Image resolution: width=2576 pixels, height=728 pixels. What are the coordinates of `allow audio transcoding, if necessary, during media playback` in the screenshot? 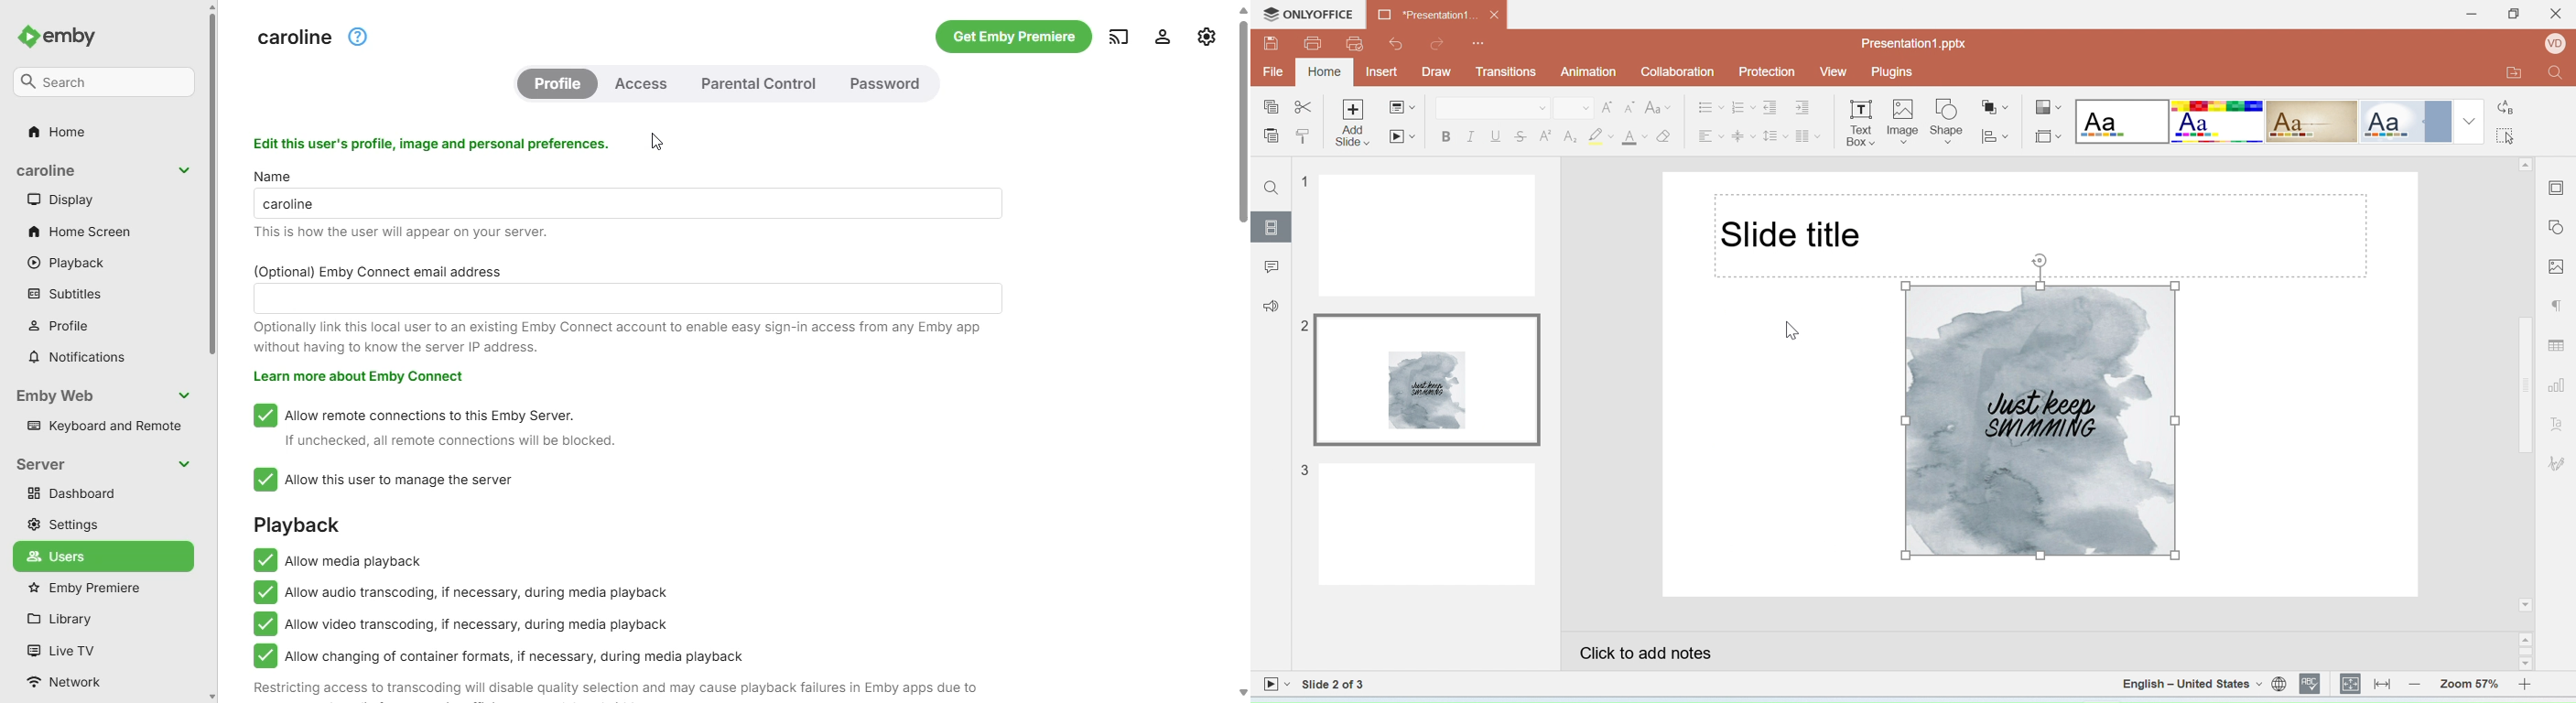 It's located at (460, 592).